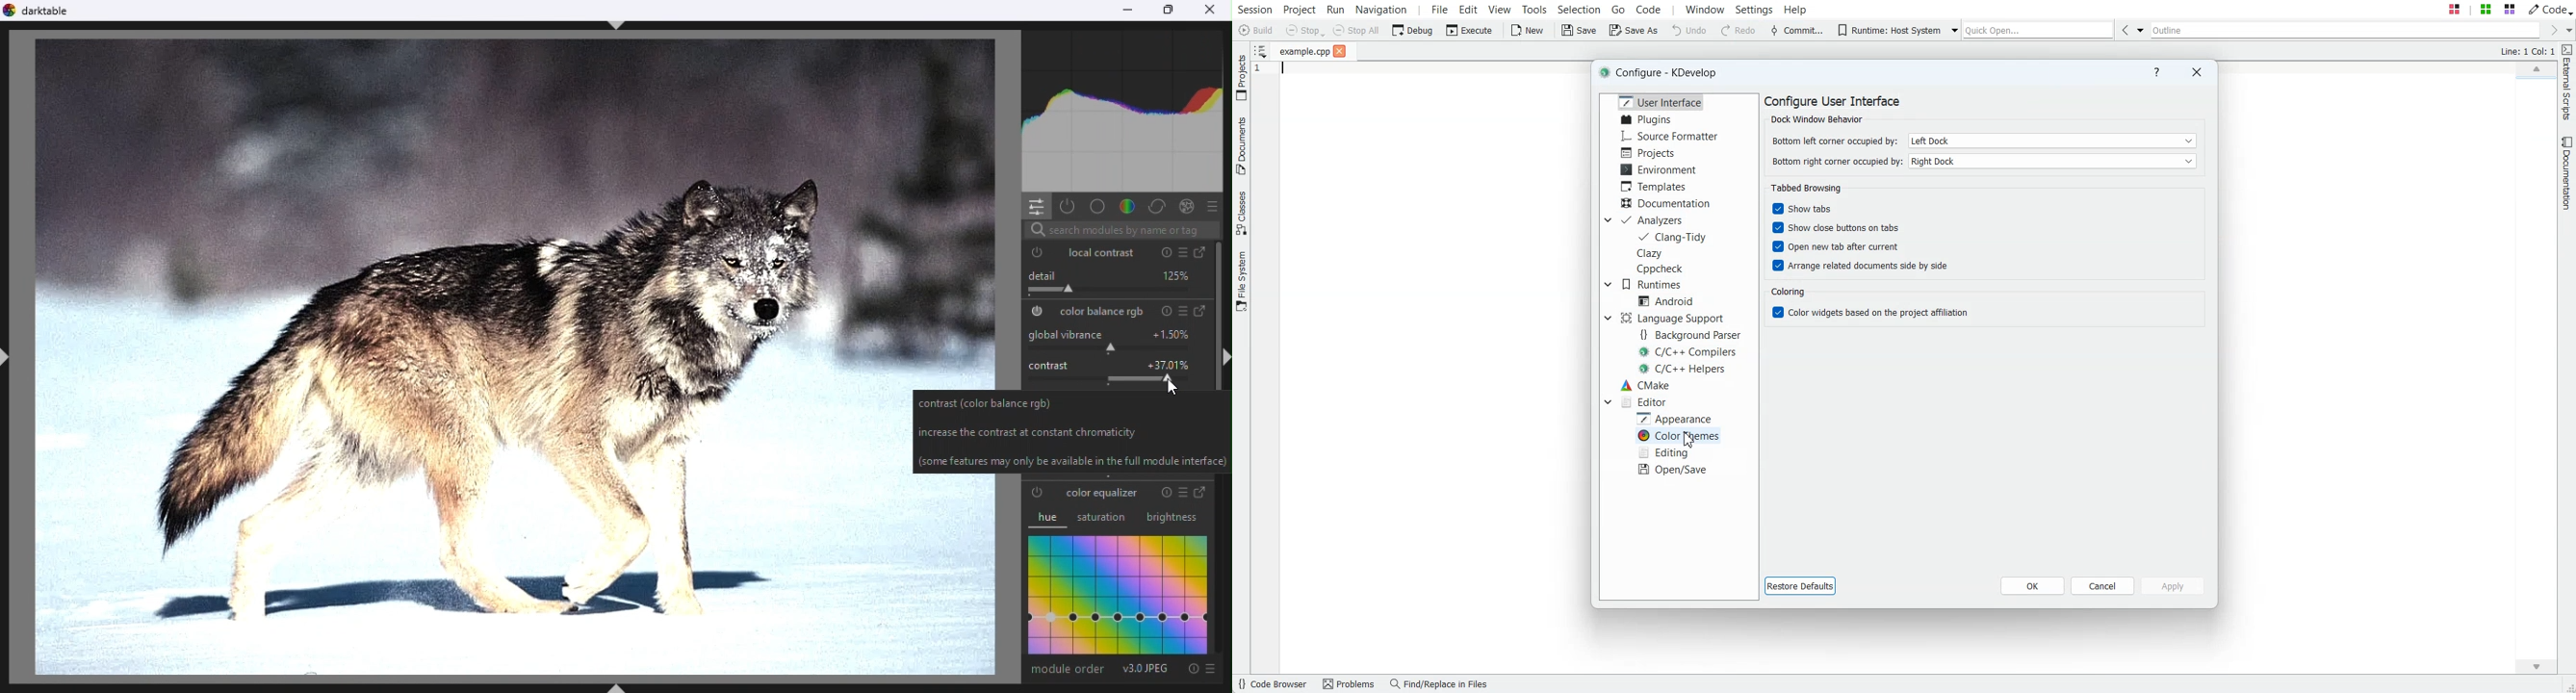 This screenshot has height=700, width=2576. What do you see at coordinates (2534, 80) in the screenshot?
I see `File Overview` at bounding box center [2534, 80].